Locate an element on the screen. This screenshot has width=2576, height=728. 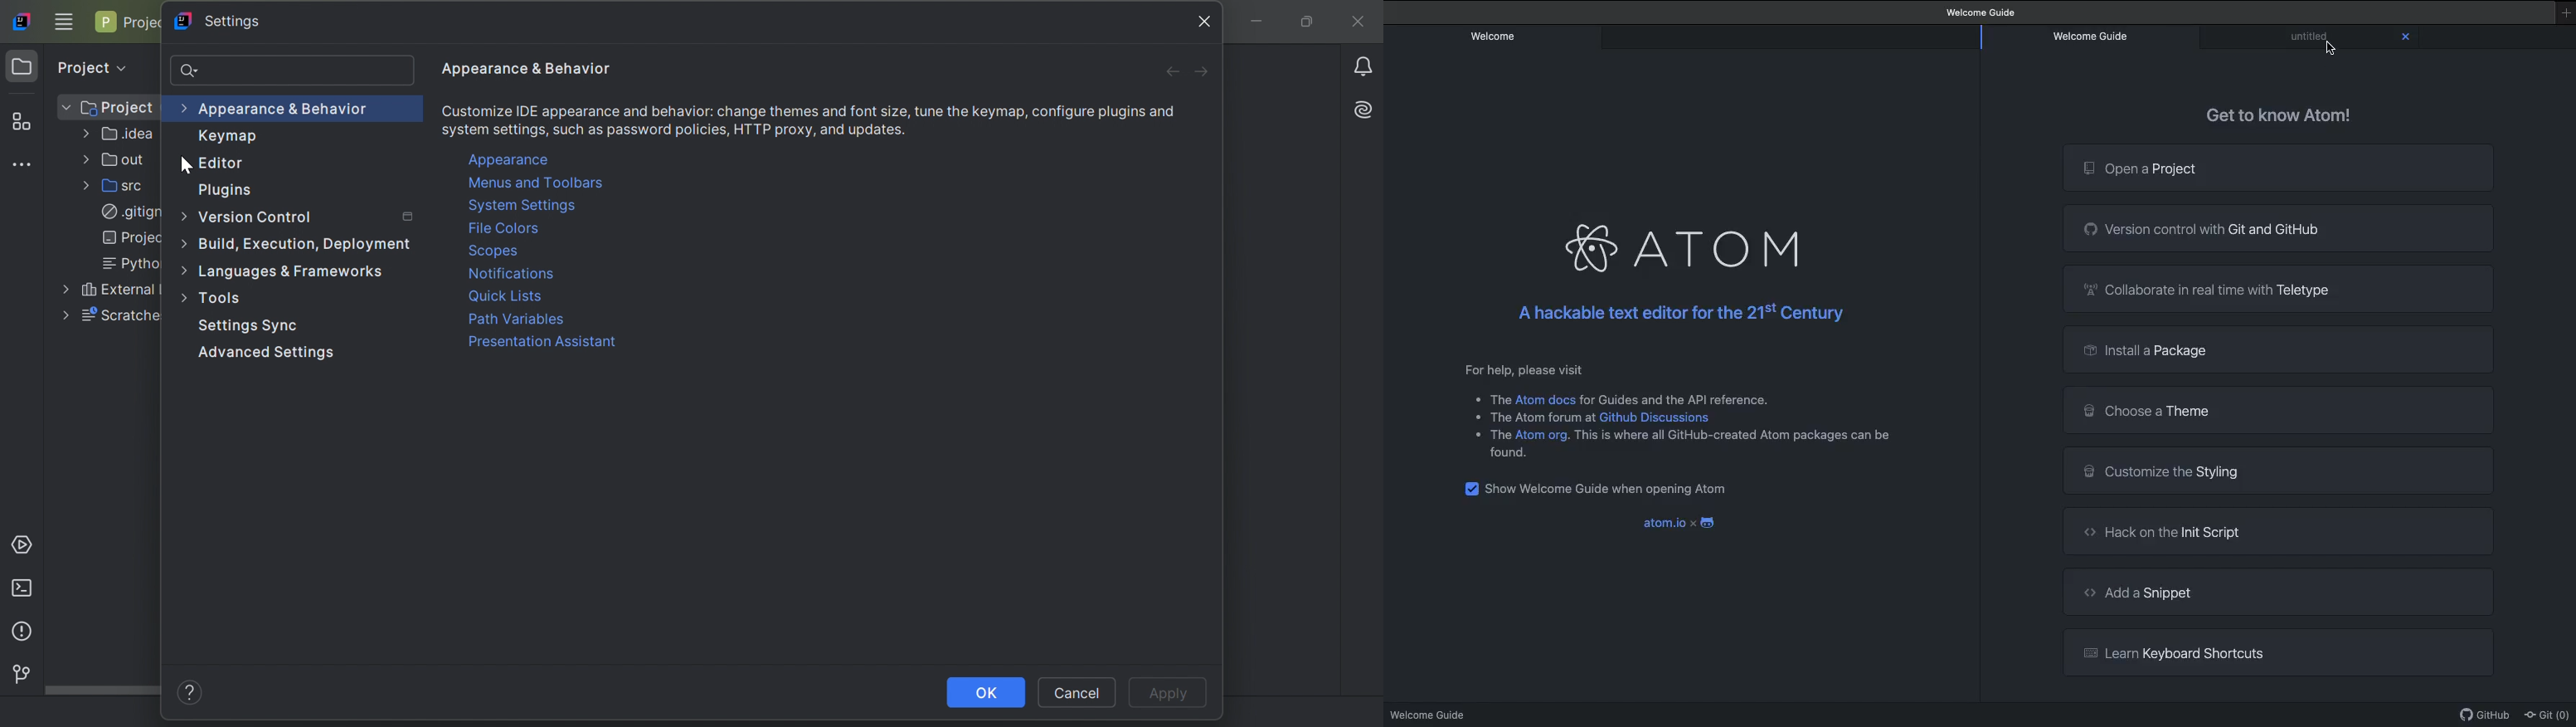
Hack on the init script is located at coordinates (2277, 530).